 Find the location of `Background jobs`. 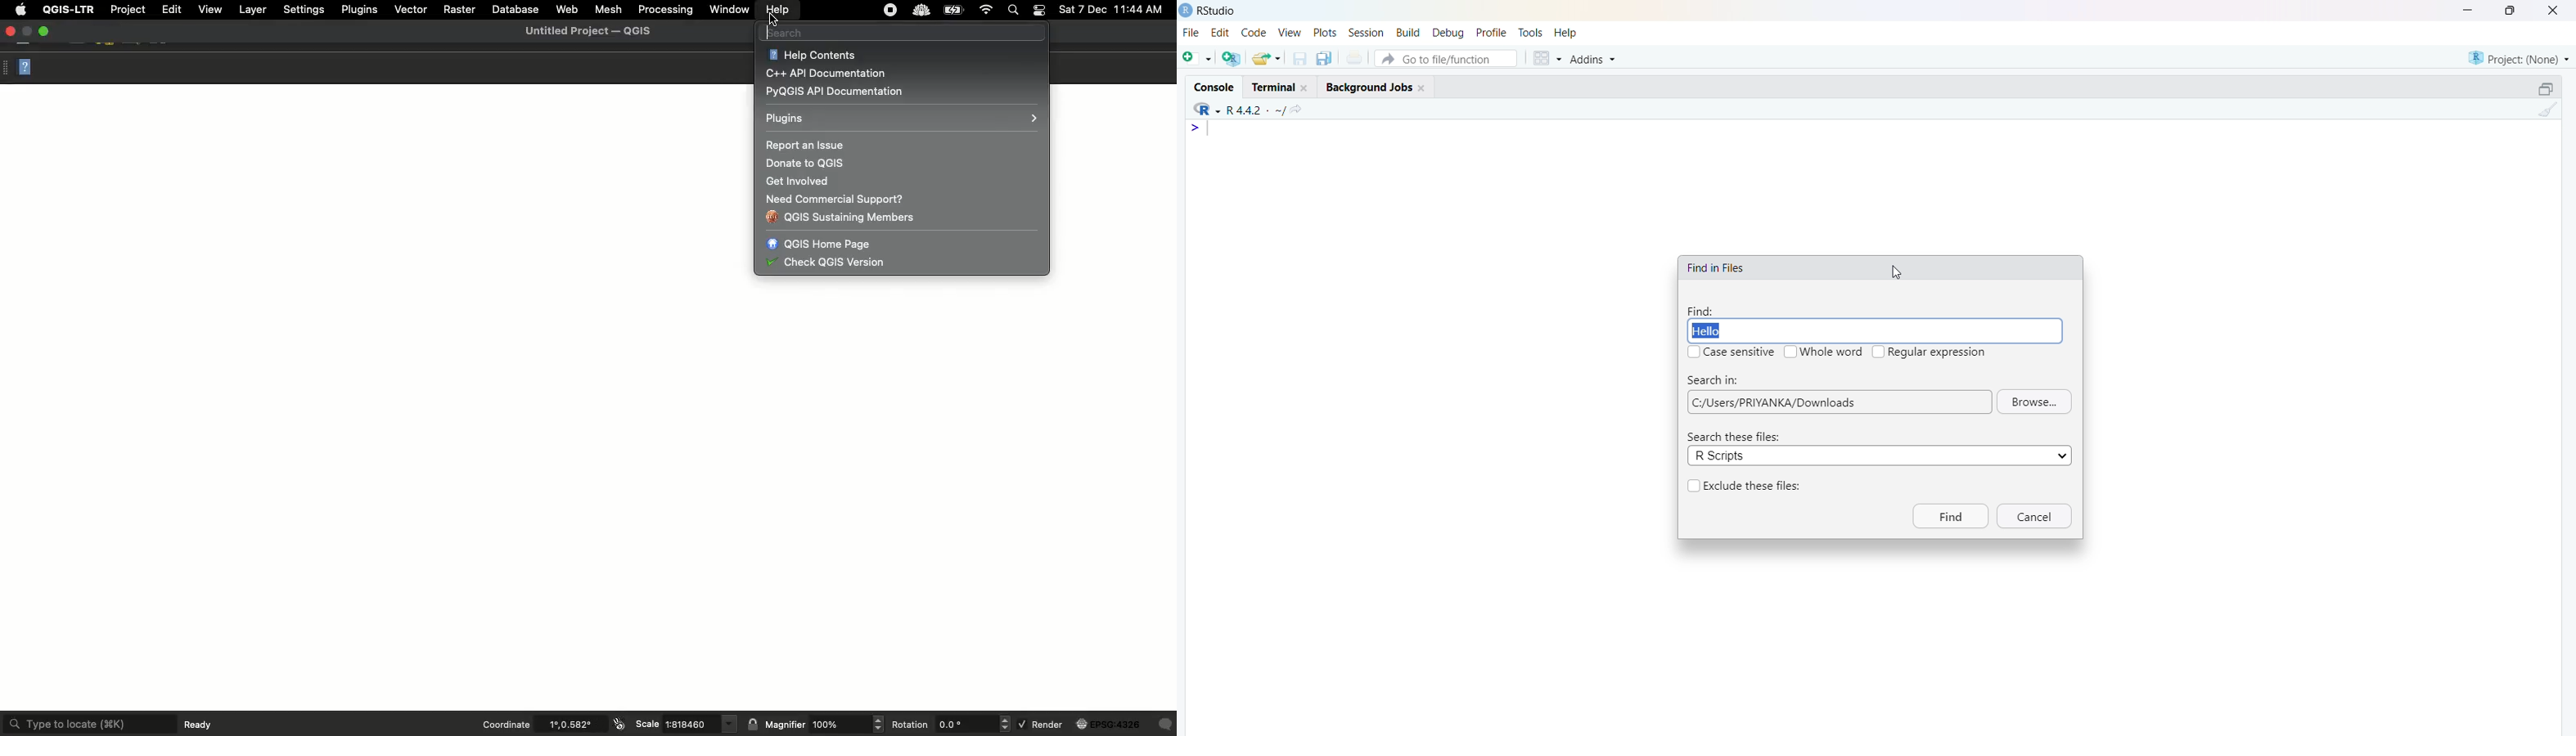

Background jobs is located at coordinates (1368, 89).